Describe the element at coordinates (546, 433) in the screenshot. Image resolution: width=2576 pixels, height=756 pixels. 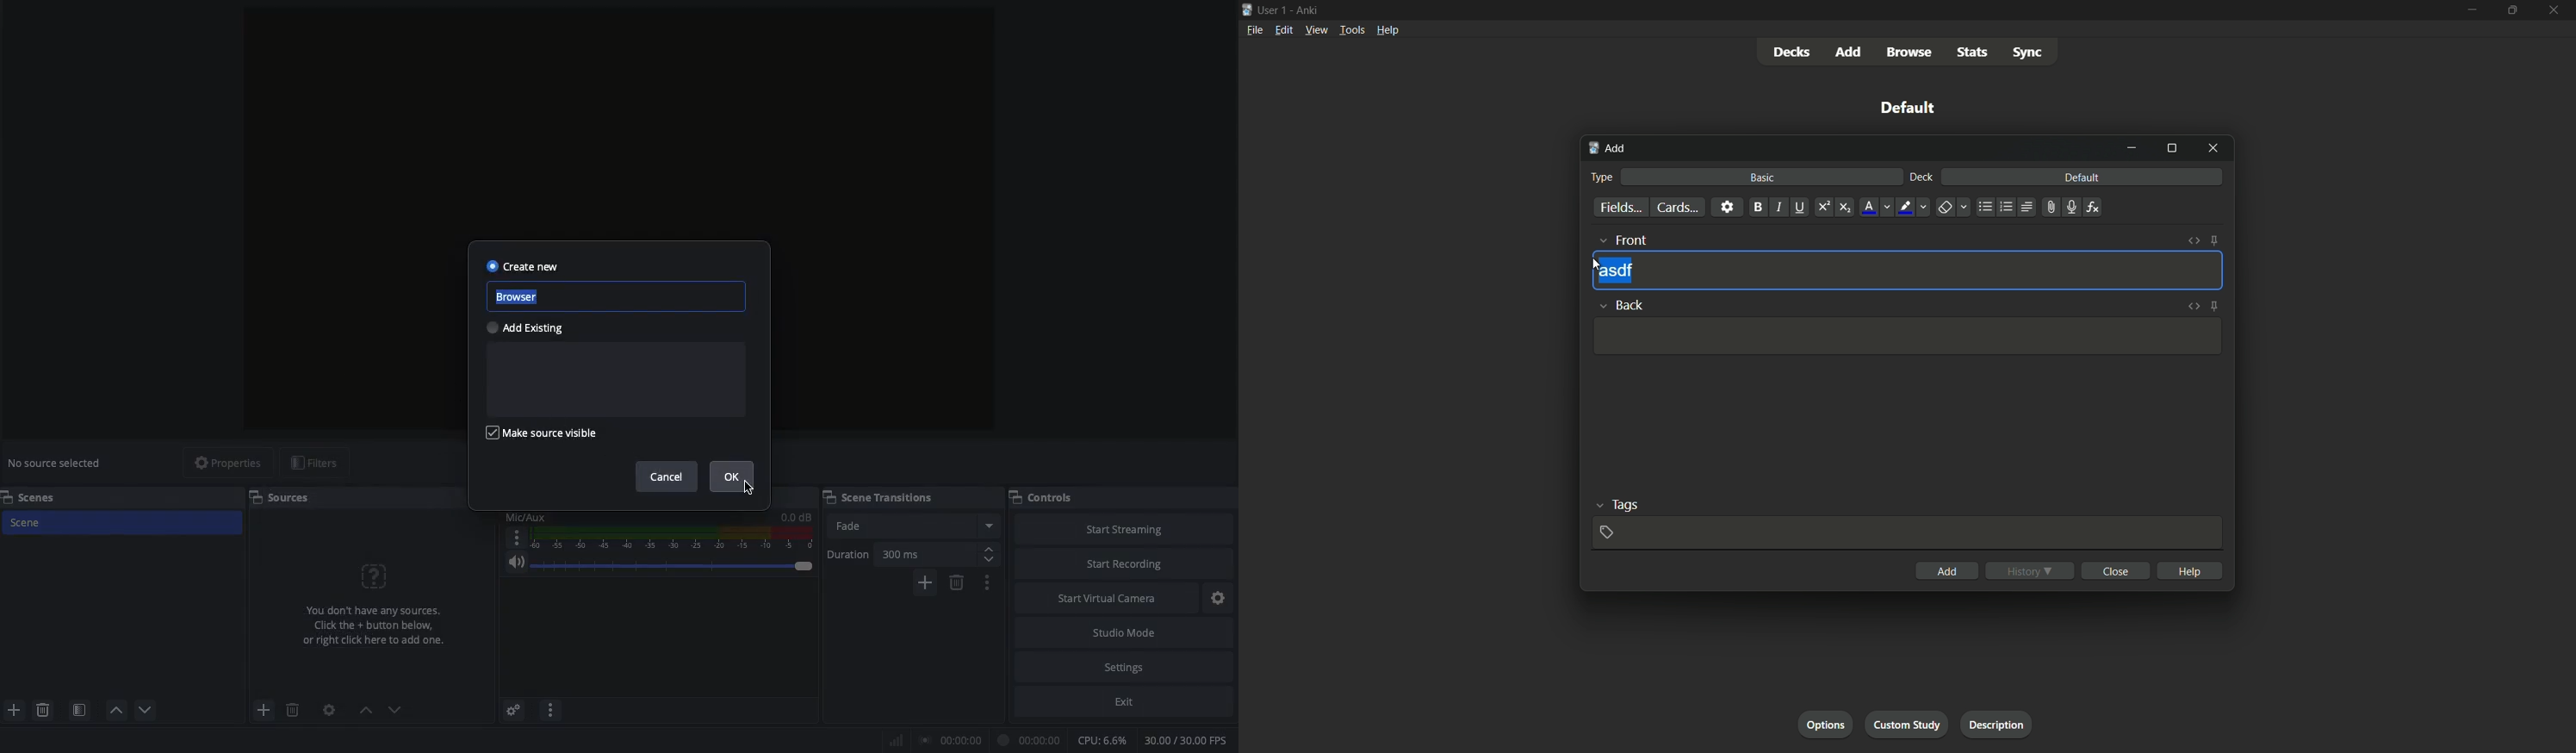
I see `Make source visible` at that location.